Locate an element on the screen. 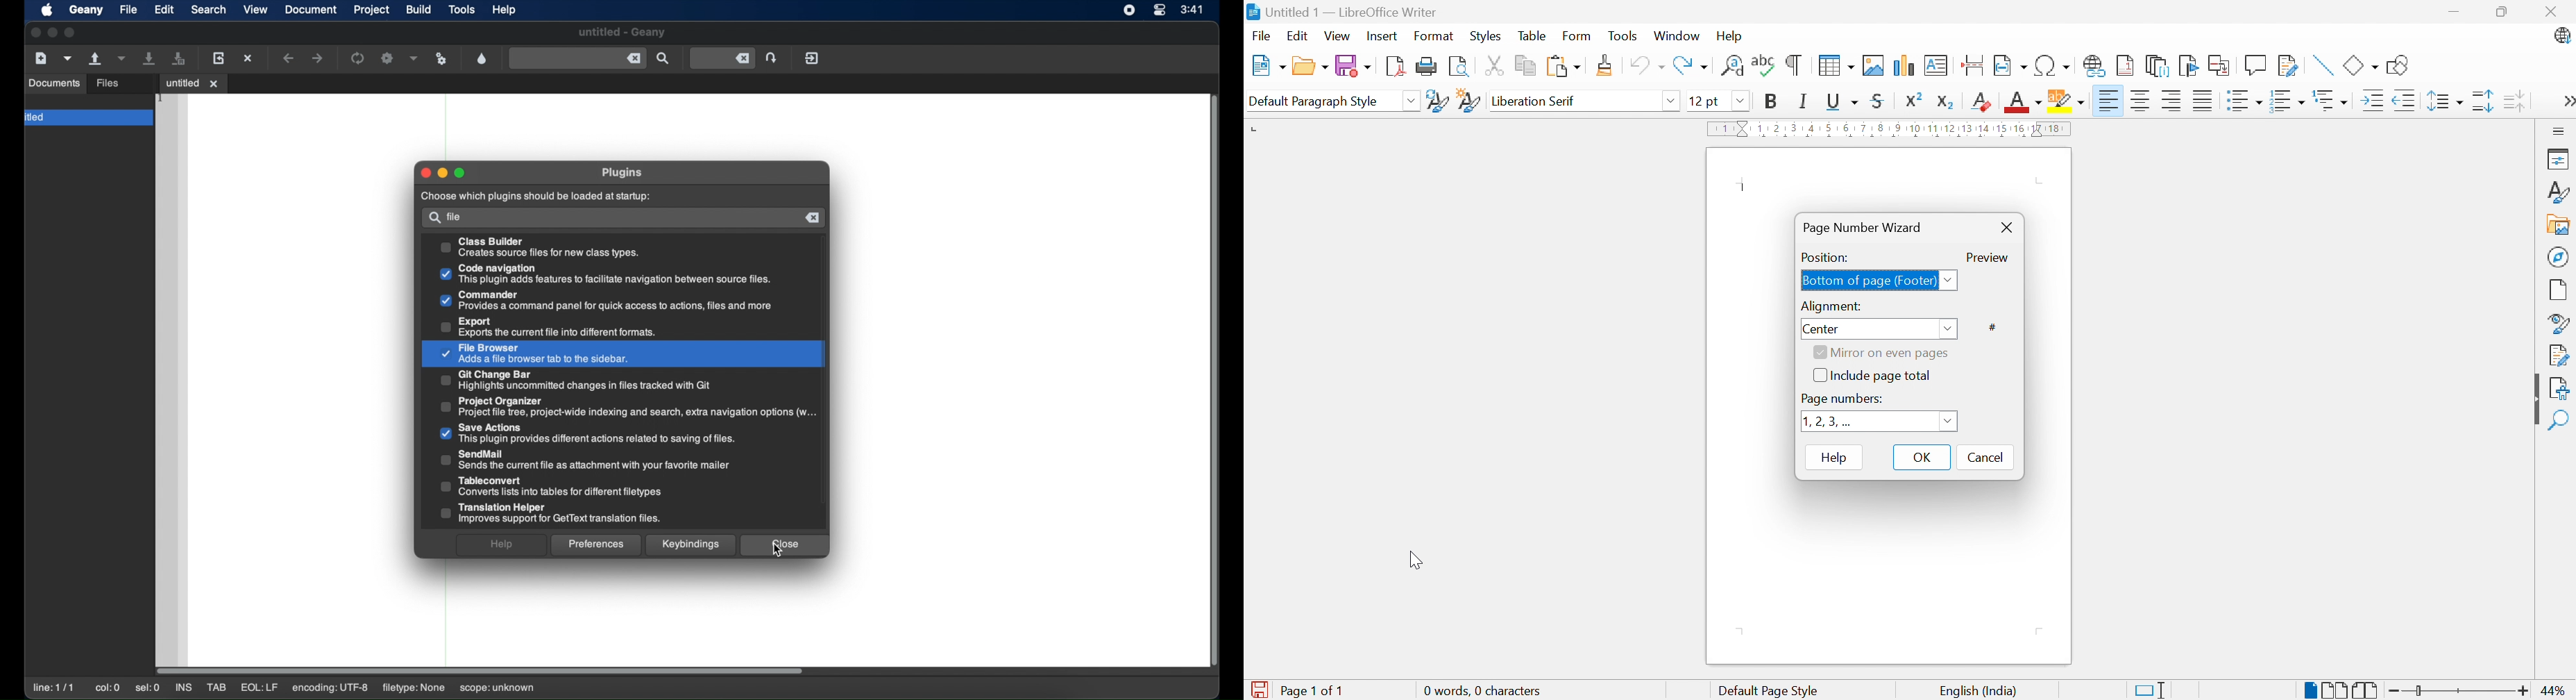  Save is located at coordinates (1353, 65).